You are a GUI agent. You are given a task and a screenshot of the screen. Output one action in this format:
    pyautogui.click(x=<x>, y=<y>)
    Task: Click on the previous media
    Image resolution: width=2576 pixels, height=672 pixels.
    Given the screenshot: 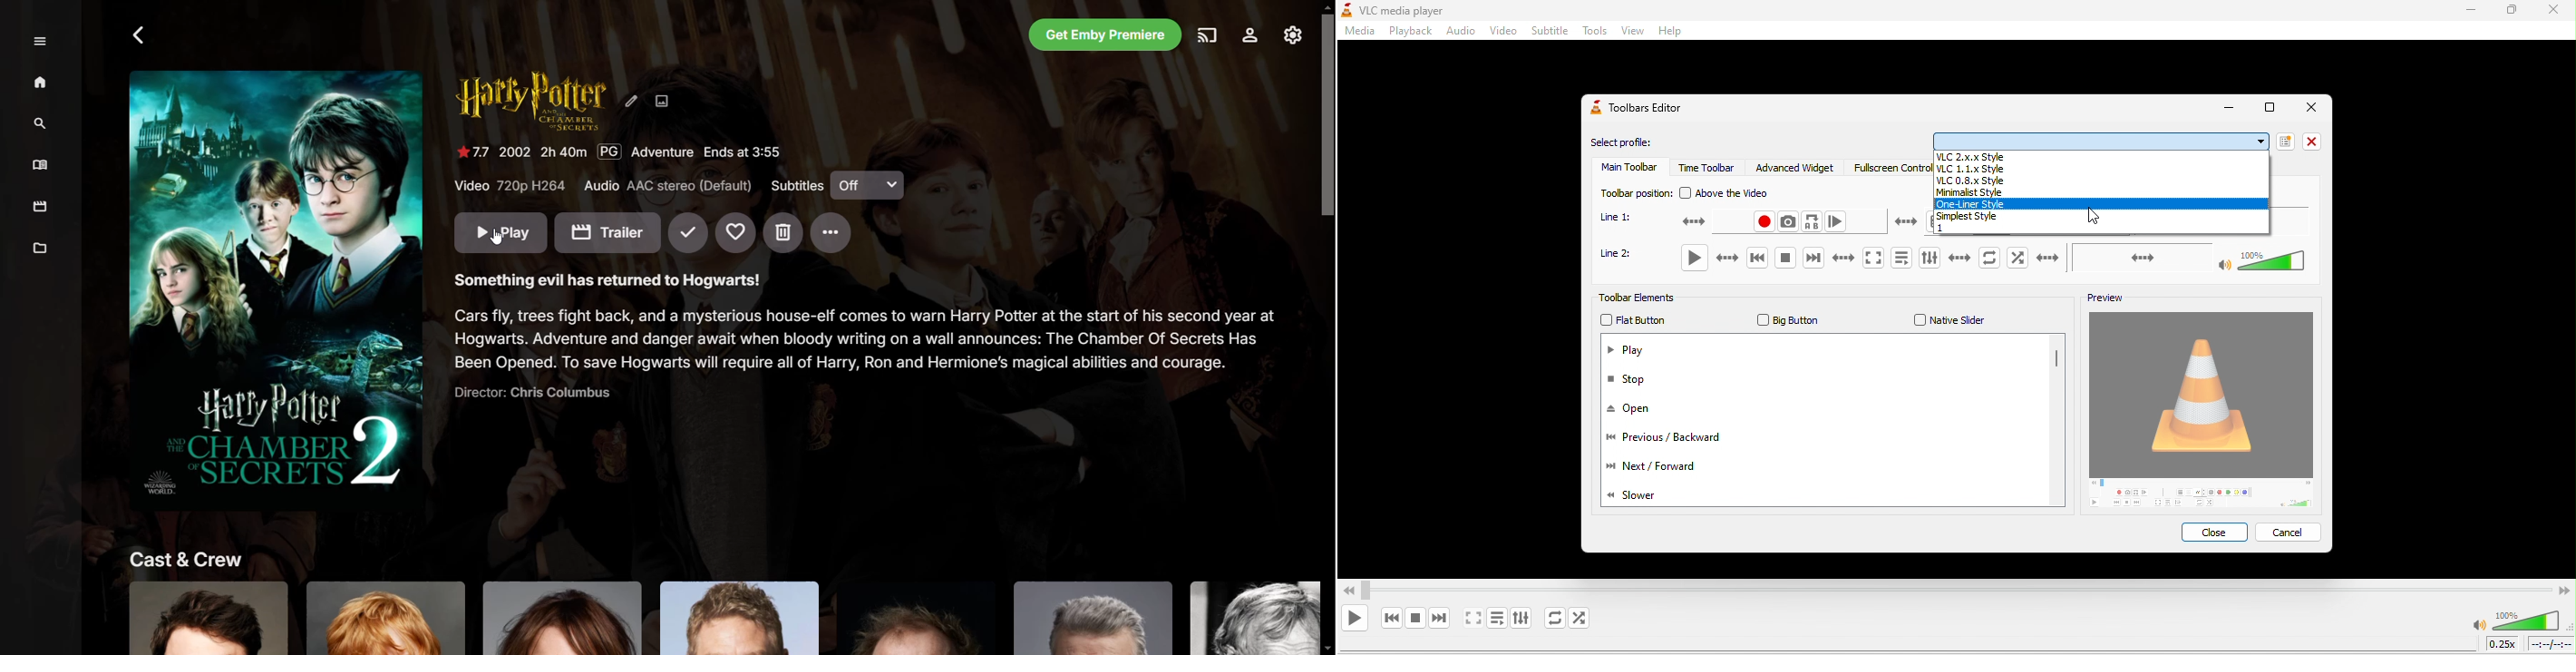 What is the action you would take?
    pyautogui.click(x=1390, y=618)
    